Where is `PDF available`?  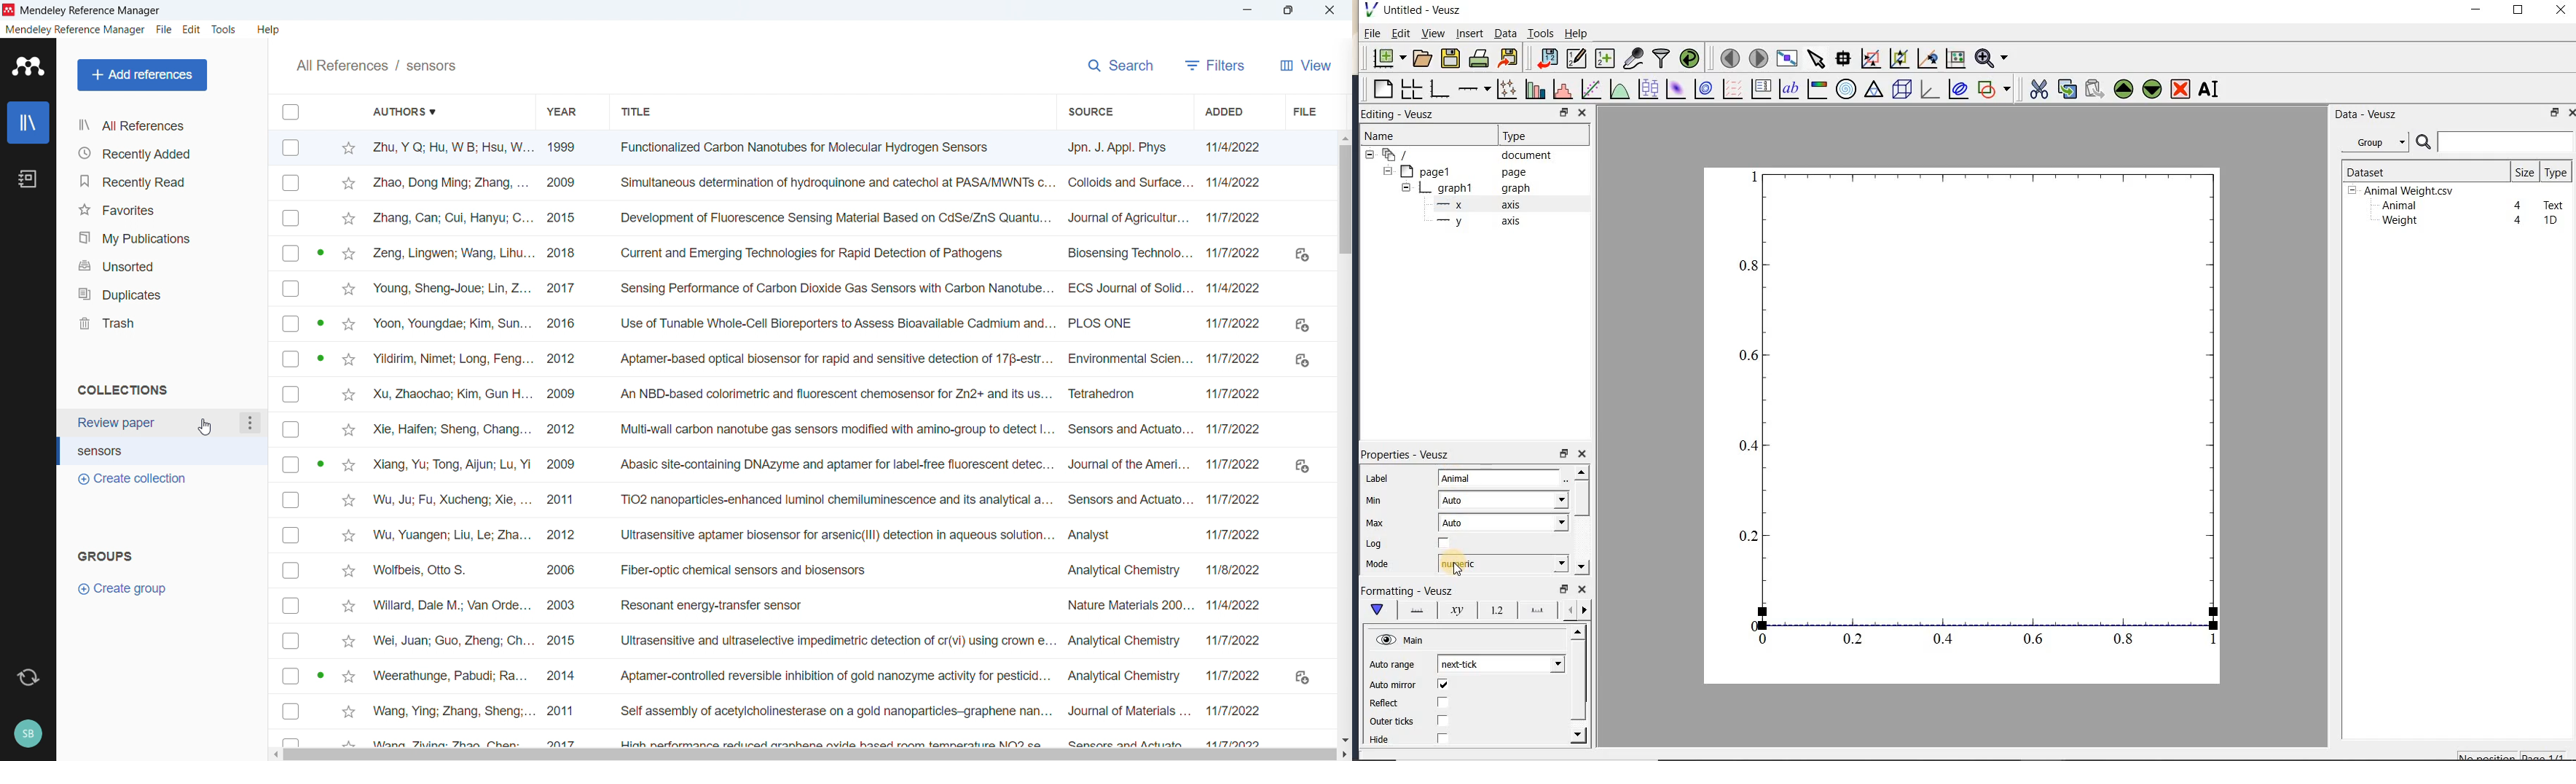
PDF available is located at coordinates (321, 358).